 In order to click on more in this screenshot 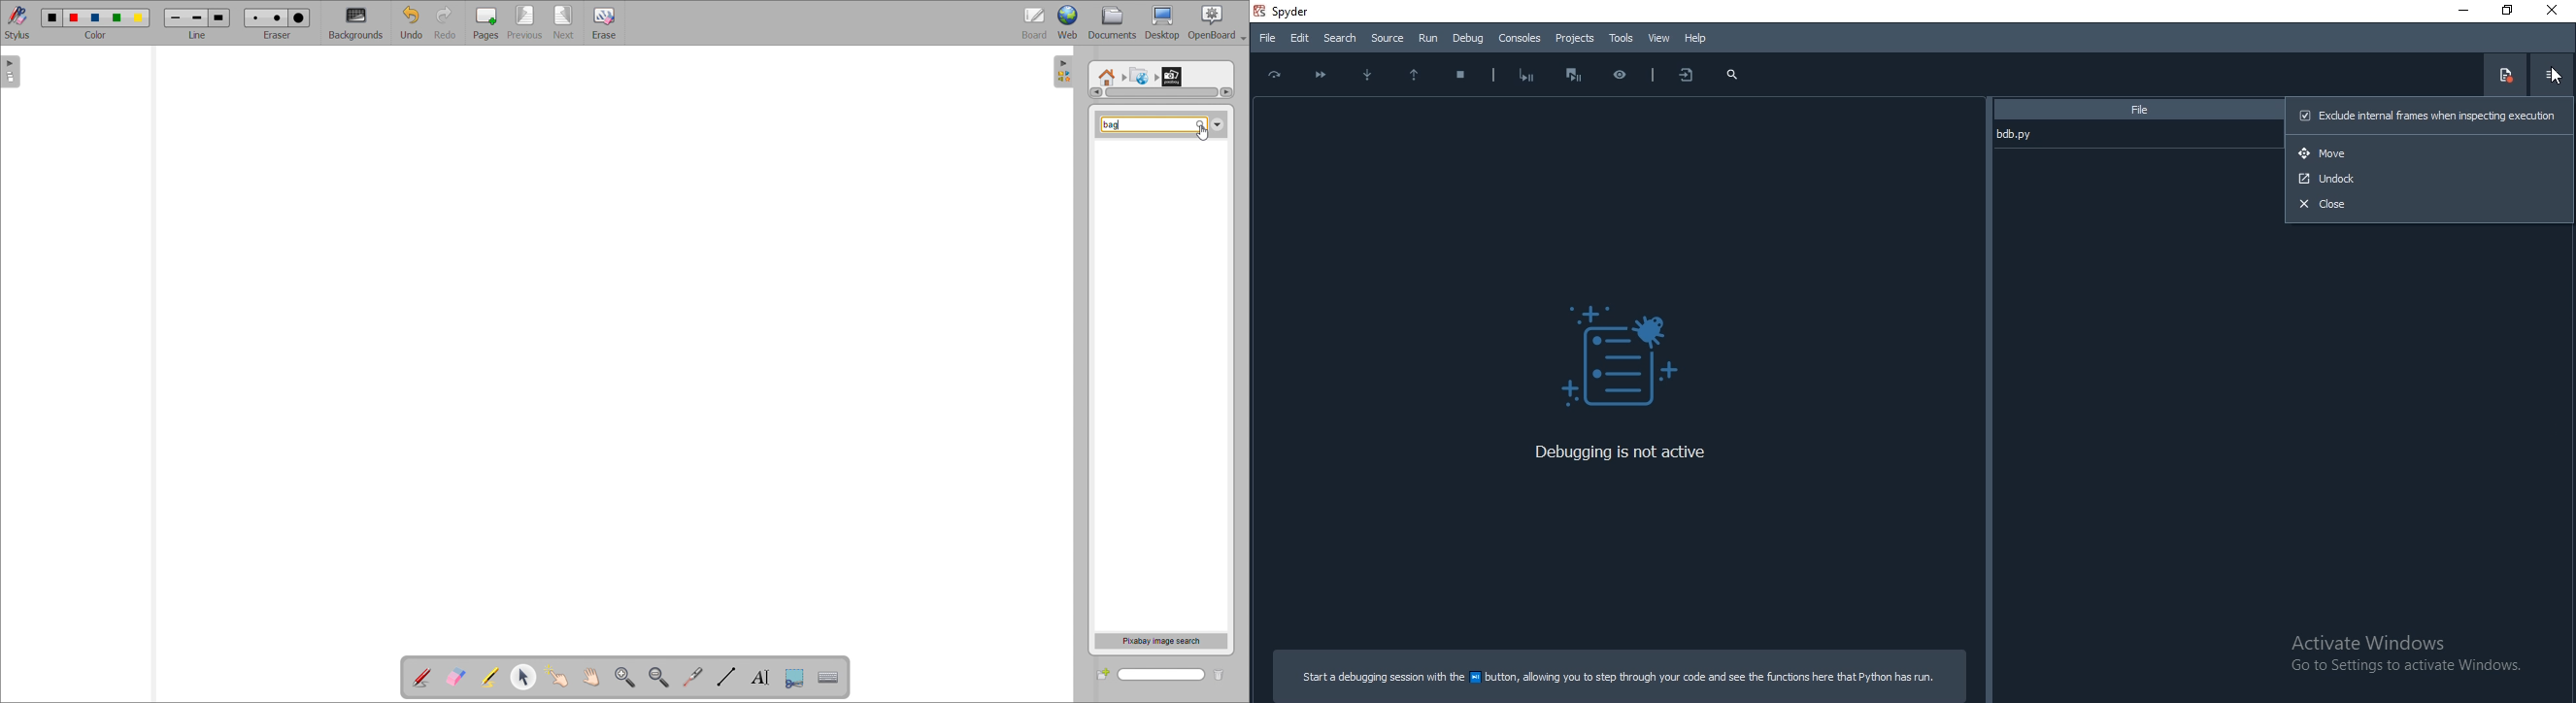, I will do `click(1683, 74)`.